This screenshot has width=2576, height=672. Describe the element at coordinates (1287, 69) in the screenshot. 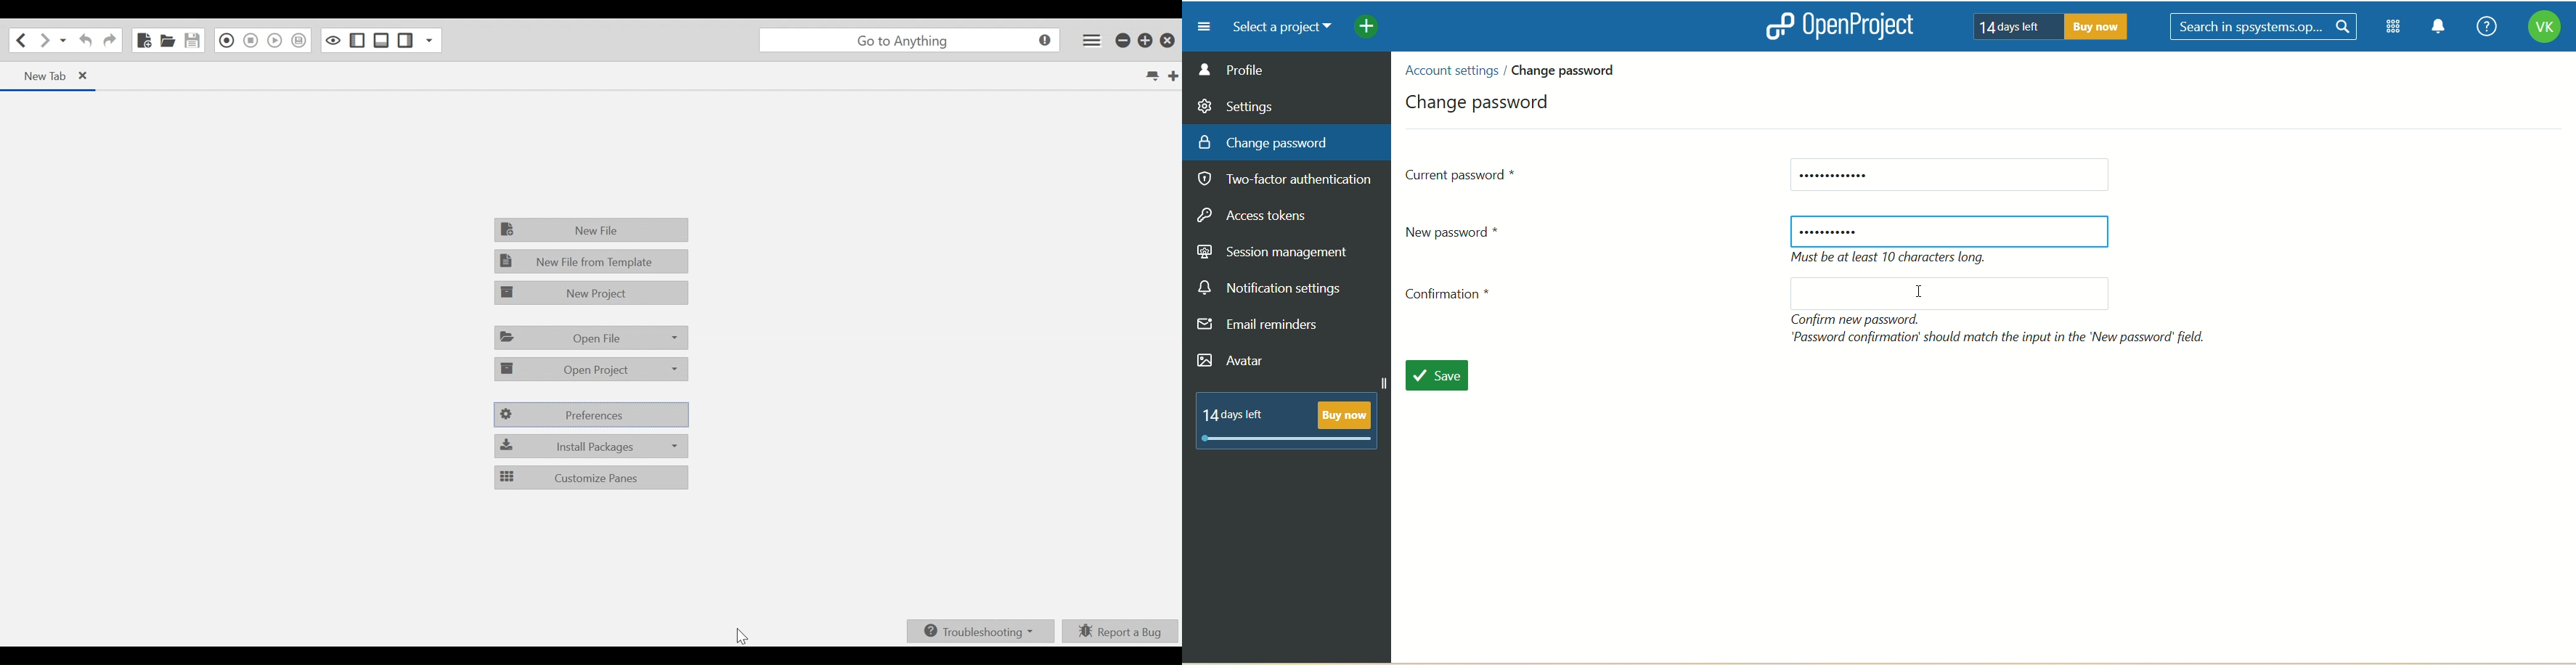

I see `profile` at that location.